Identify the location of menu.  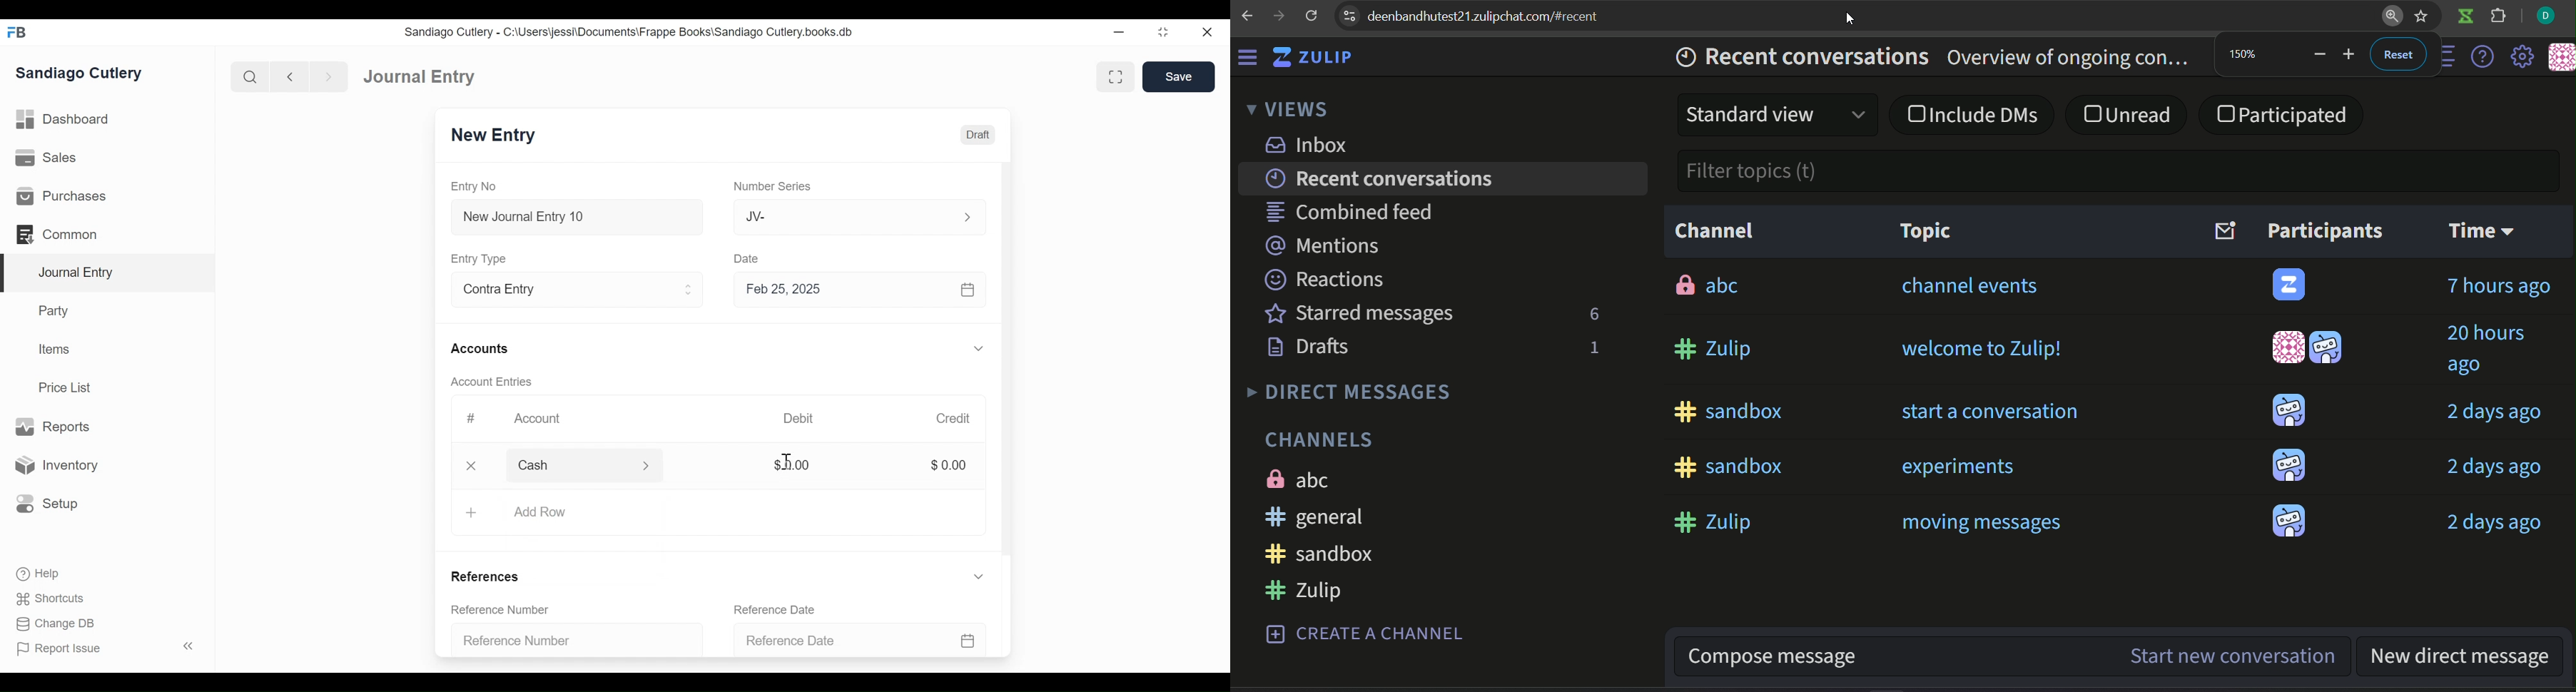
(1248, 56).